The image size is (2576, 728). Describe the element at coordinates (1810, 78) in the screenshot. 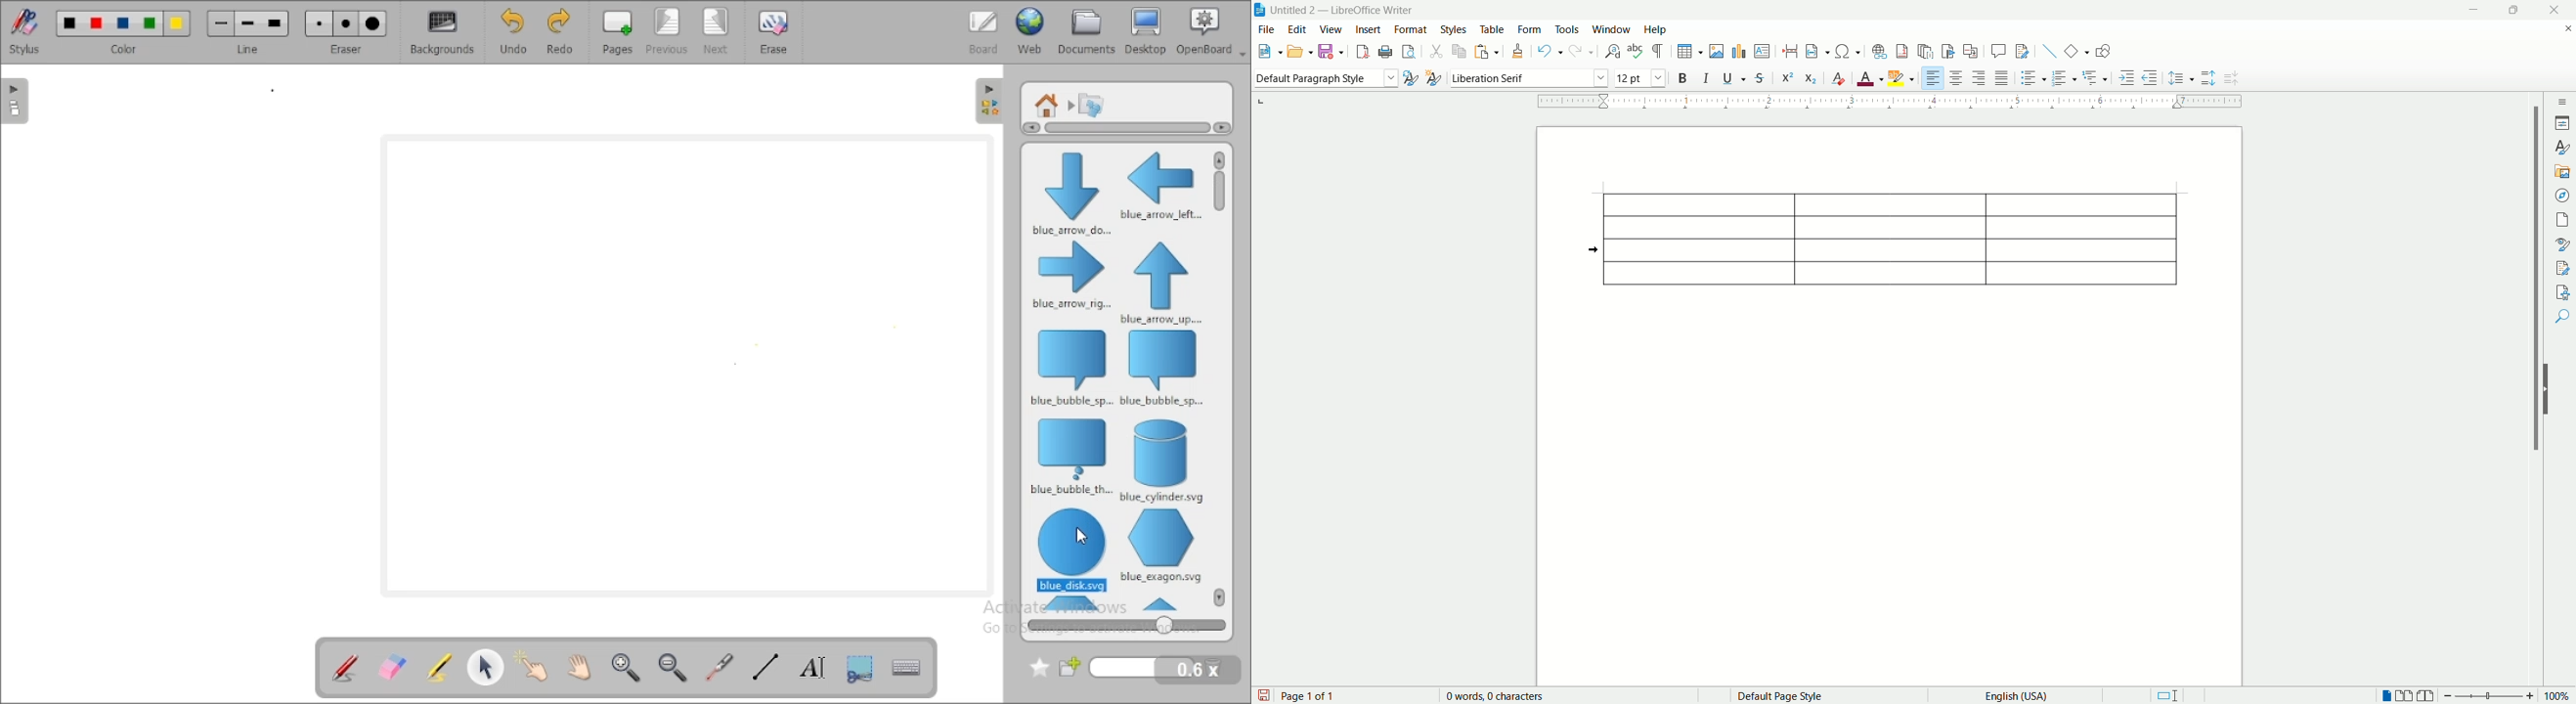

I see `subscript` at that location.